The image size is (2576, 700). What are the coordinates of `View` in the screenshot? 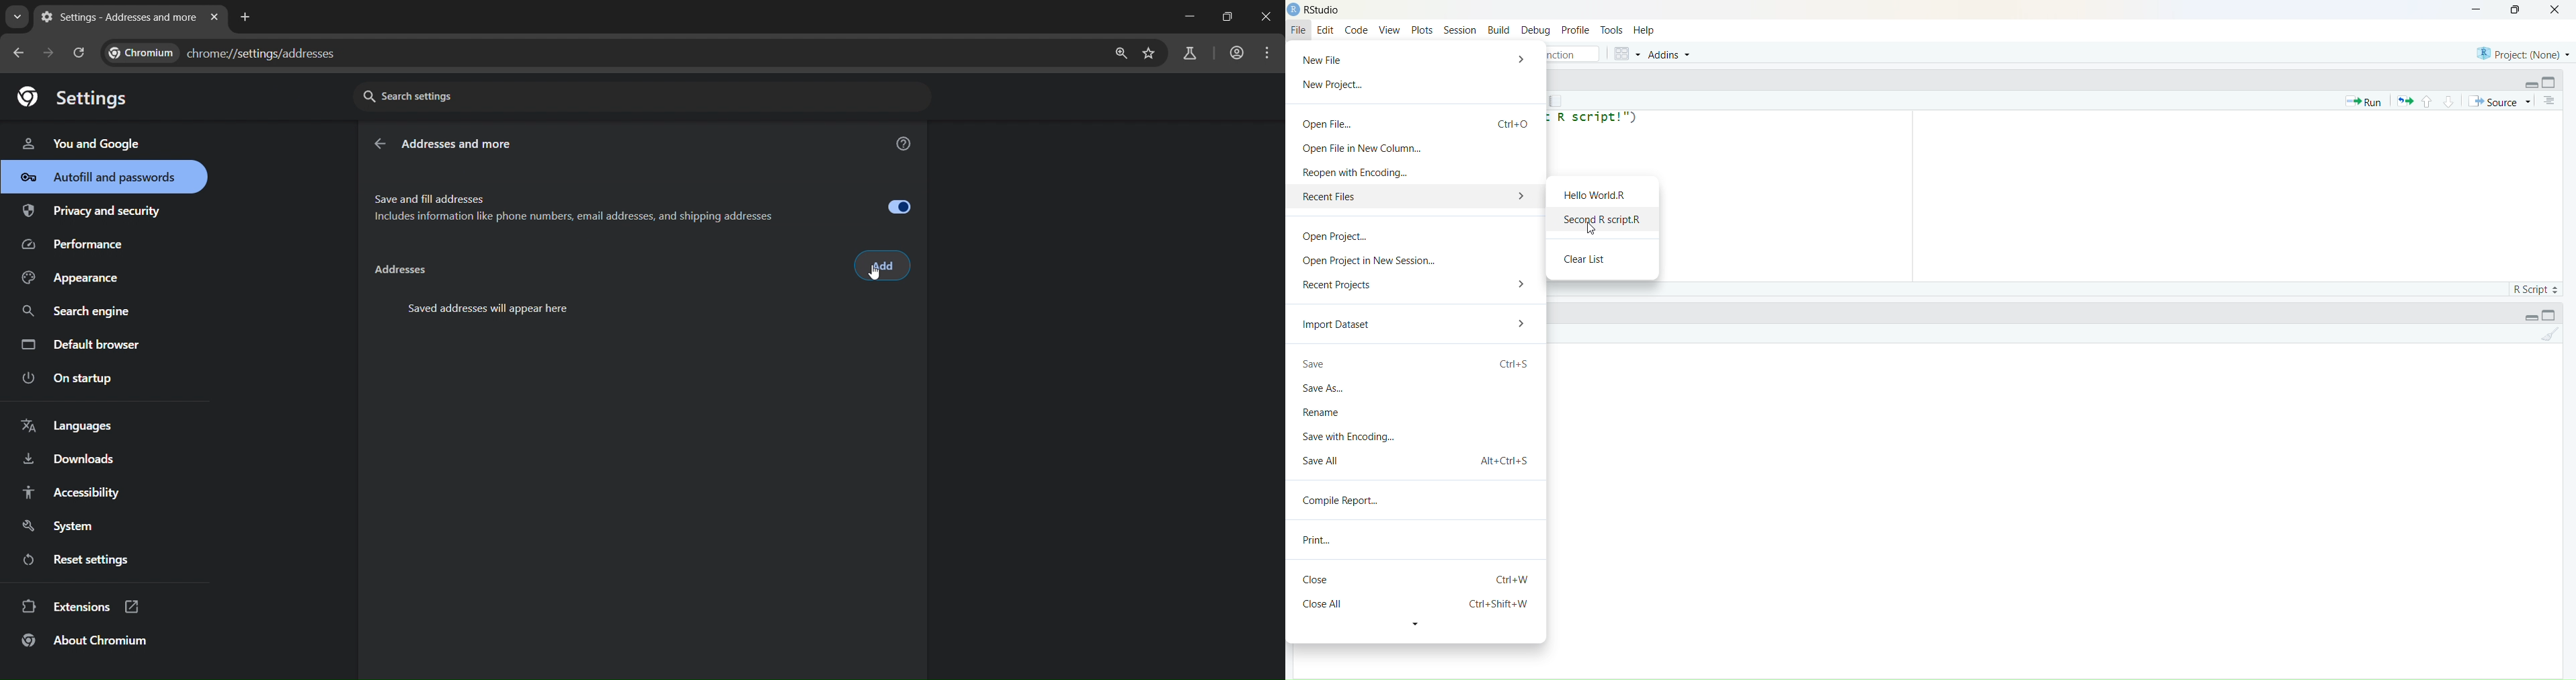 It's located at (1390, 31).